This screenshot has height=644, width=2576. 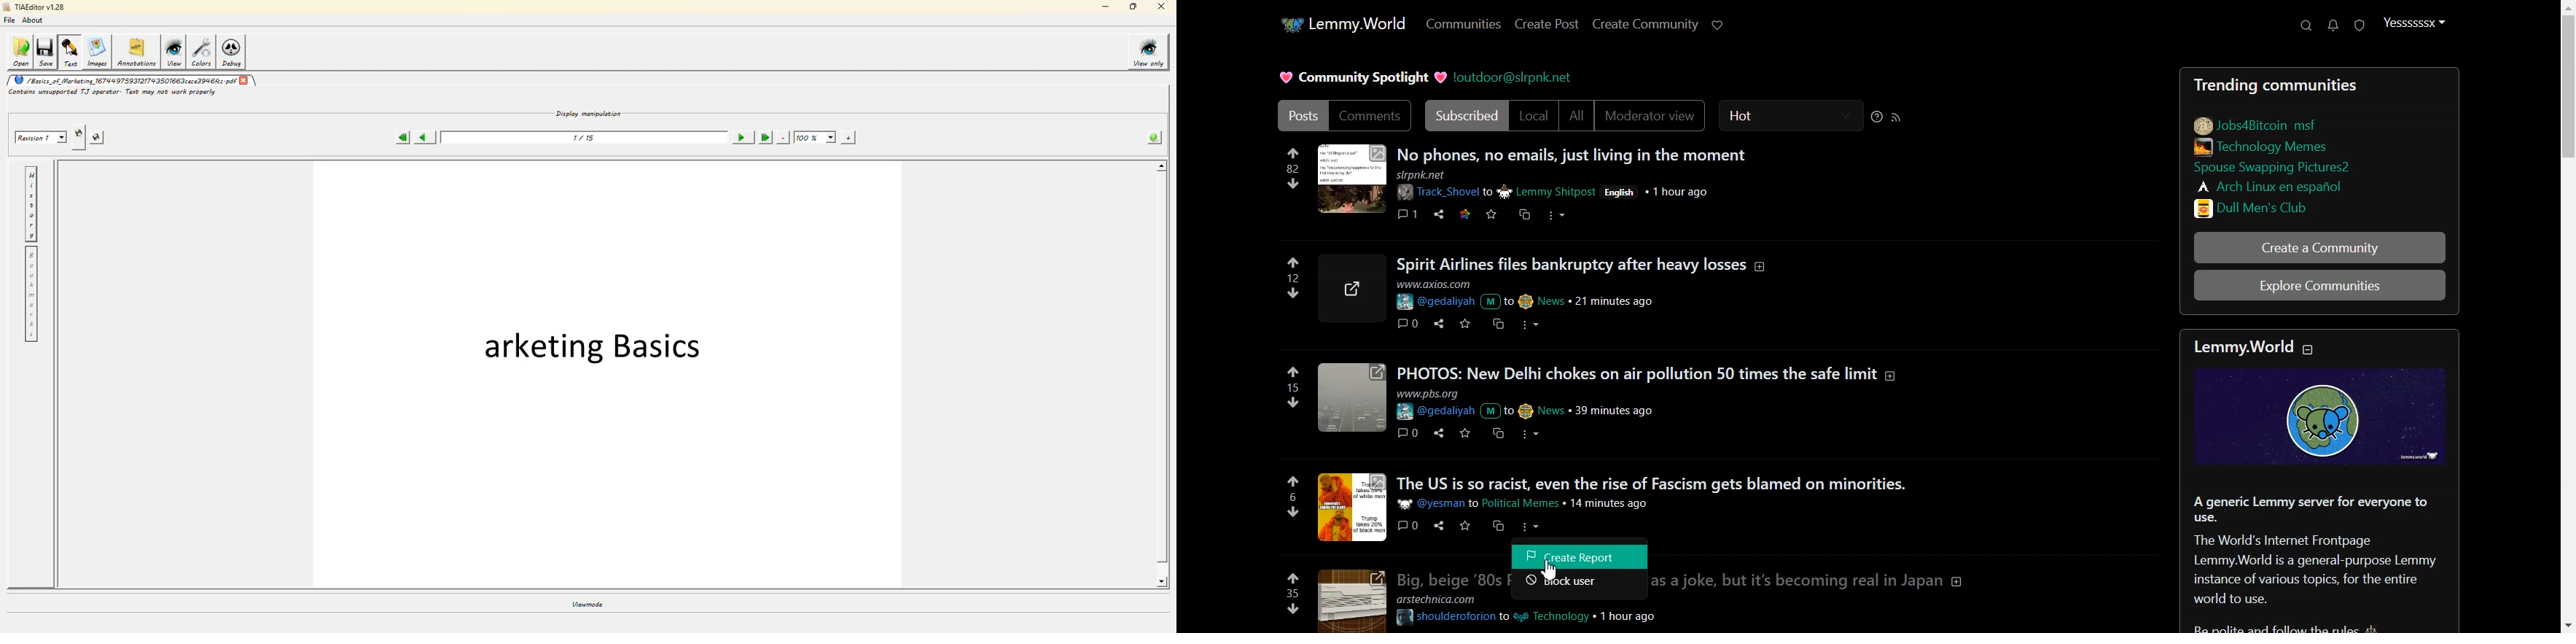 What do you see at coordinates (1409, 525) in the screenshot?
I see `comments` at bounding box center [1409, 525].